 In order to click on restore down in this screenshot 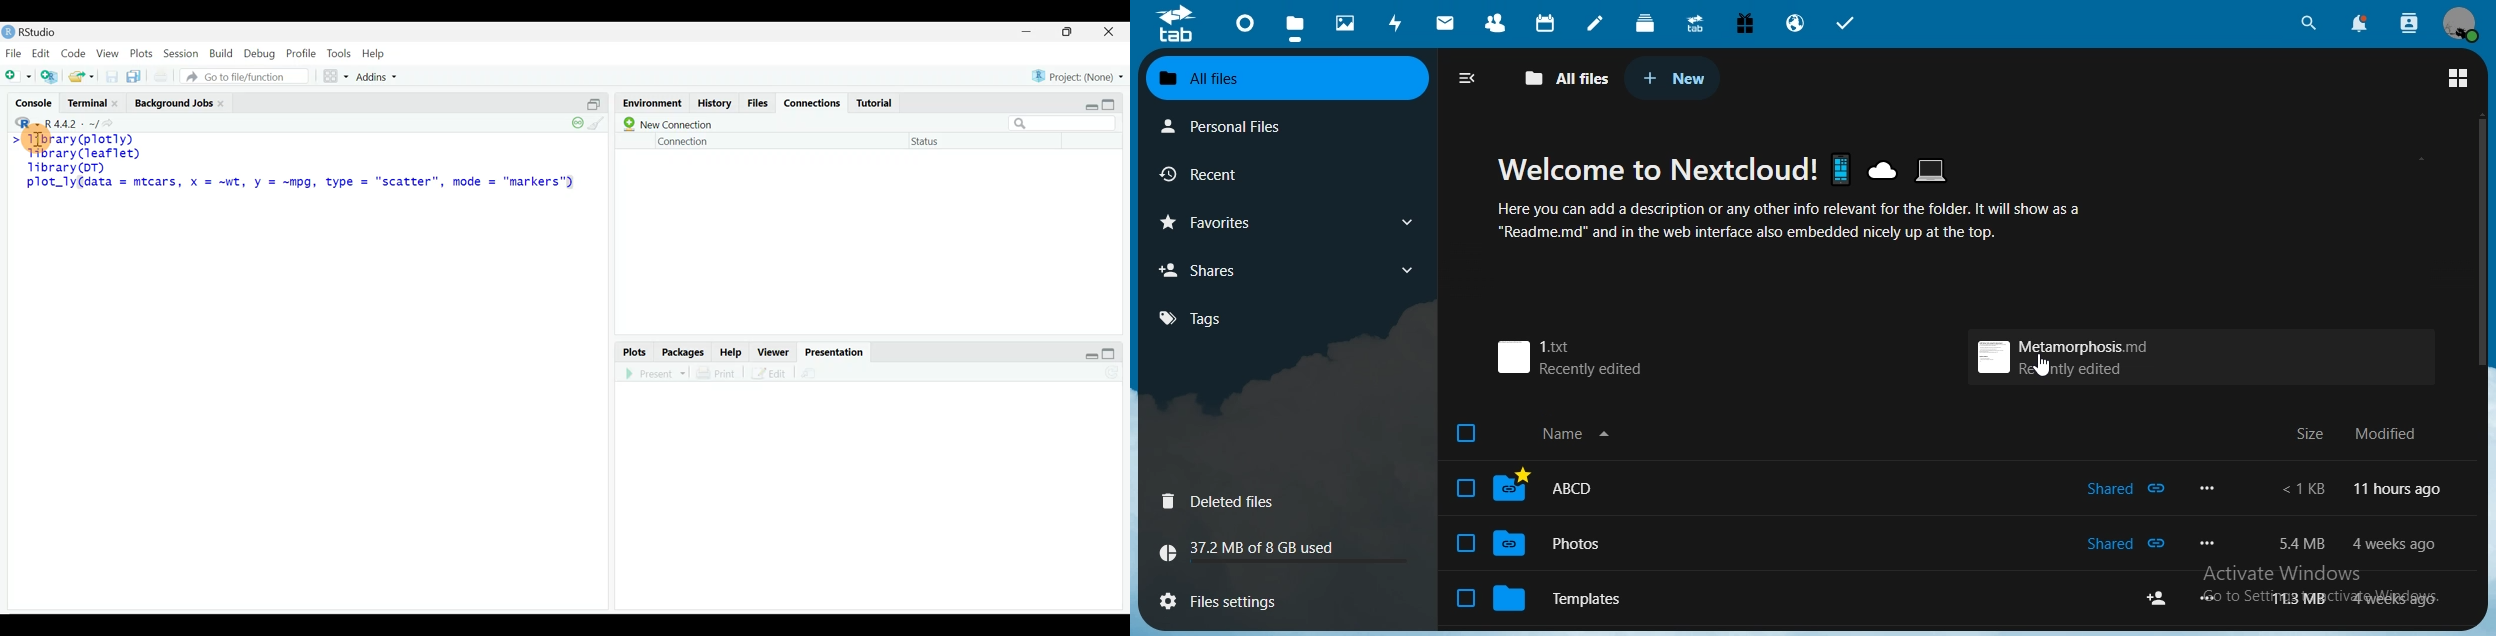, I will do `click(1087, 352)`.